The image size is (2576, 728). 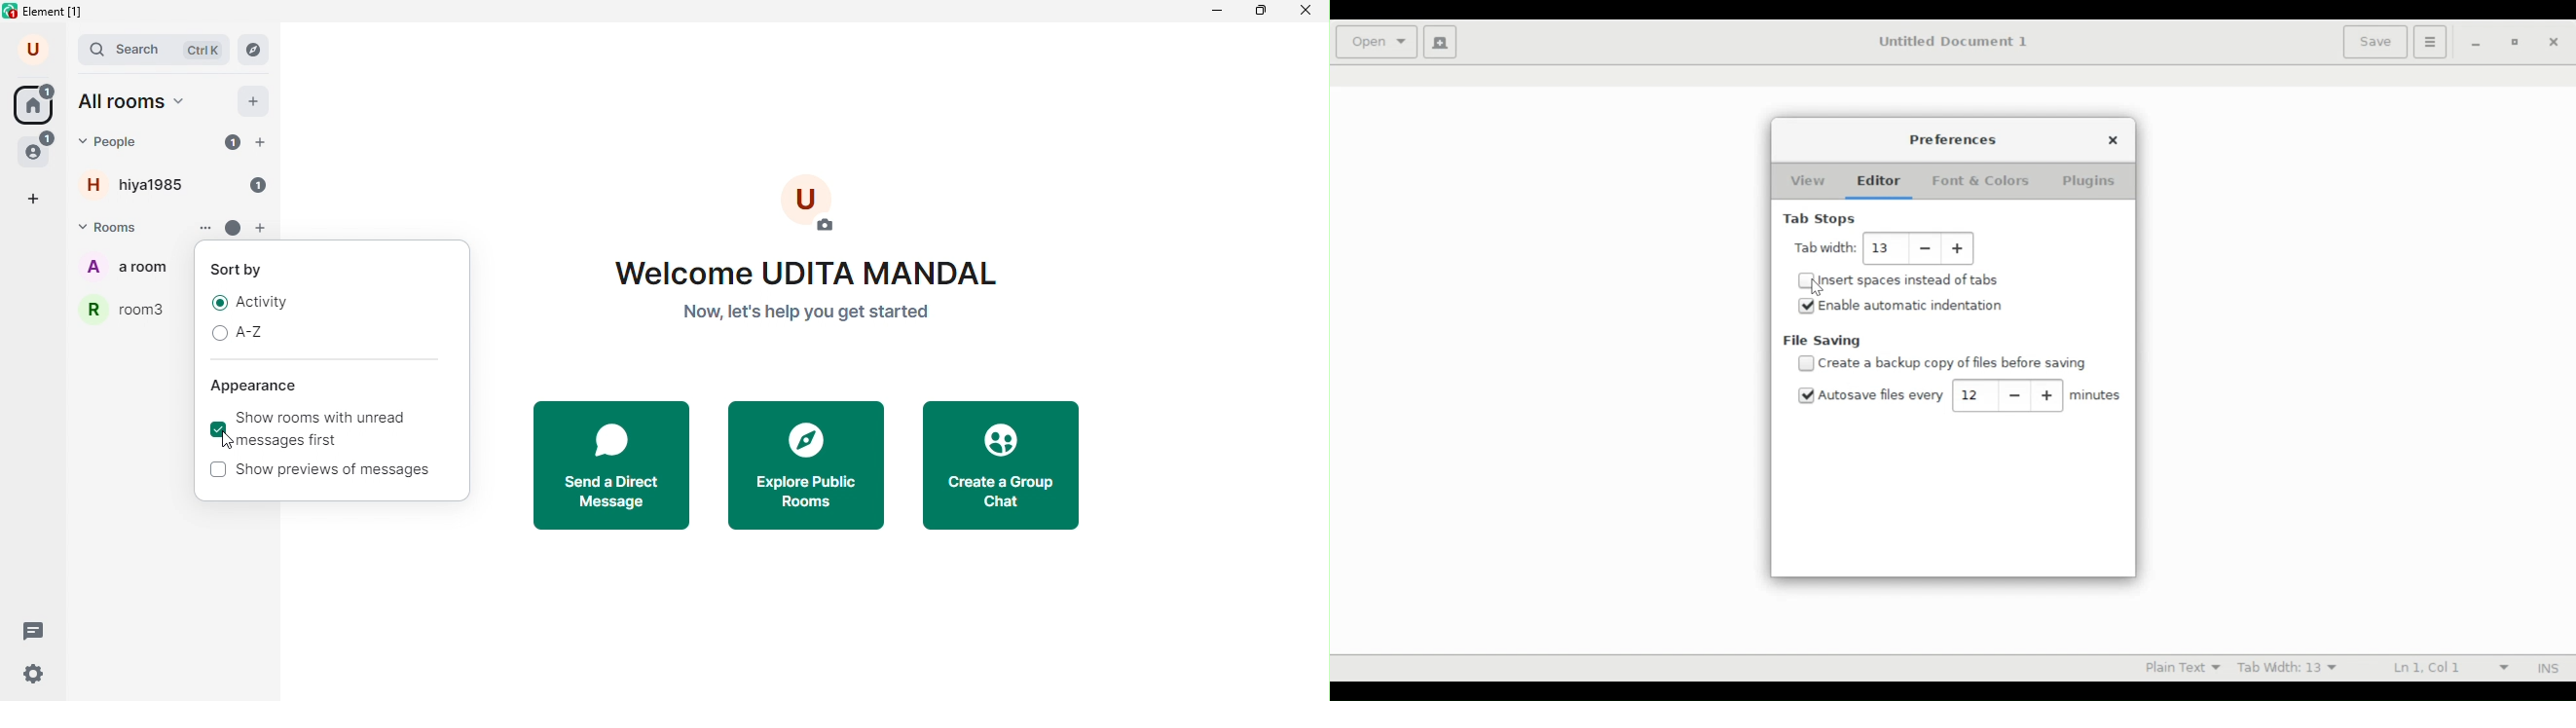 What do you see at coordinates (118, 143) in the screenshot?
I see `people` at bounding box center [118, 143].